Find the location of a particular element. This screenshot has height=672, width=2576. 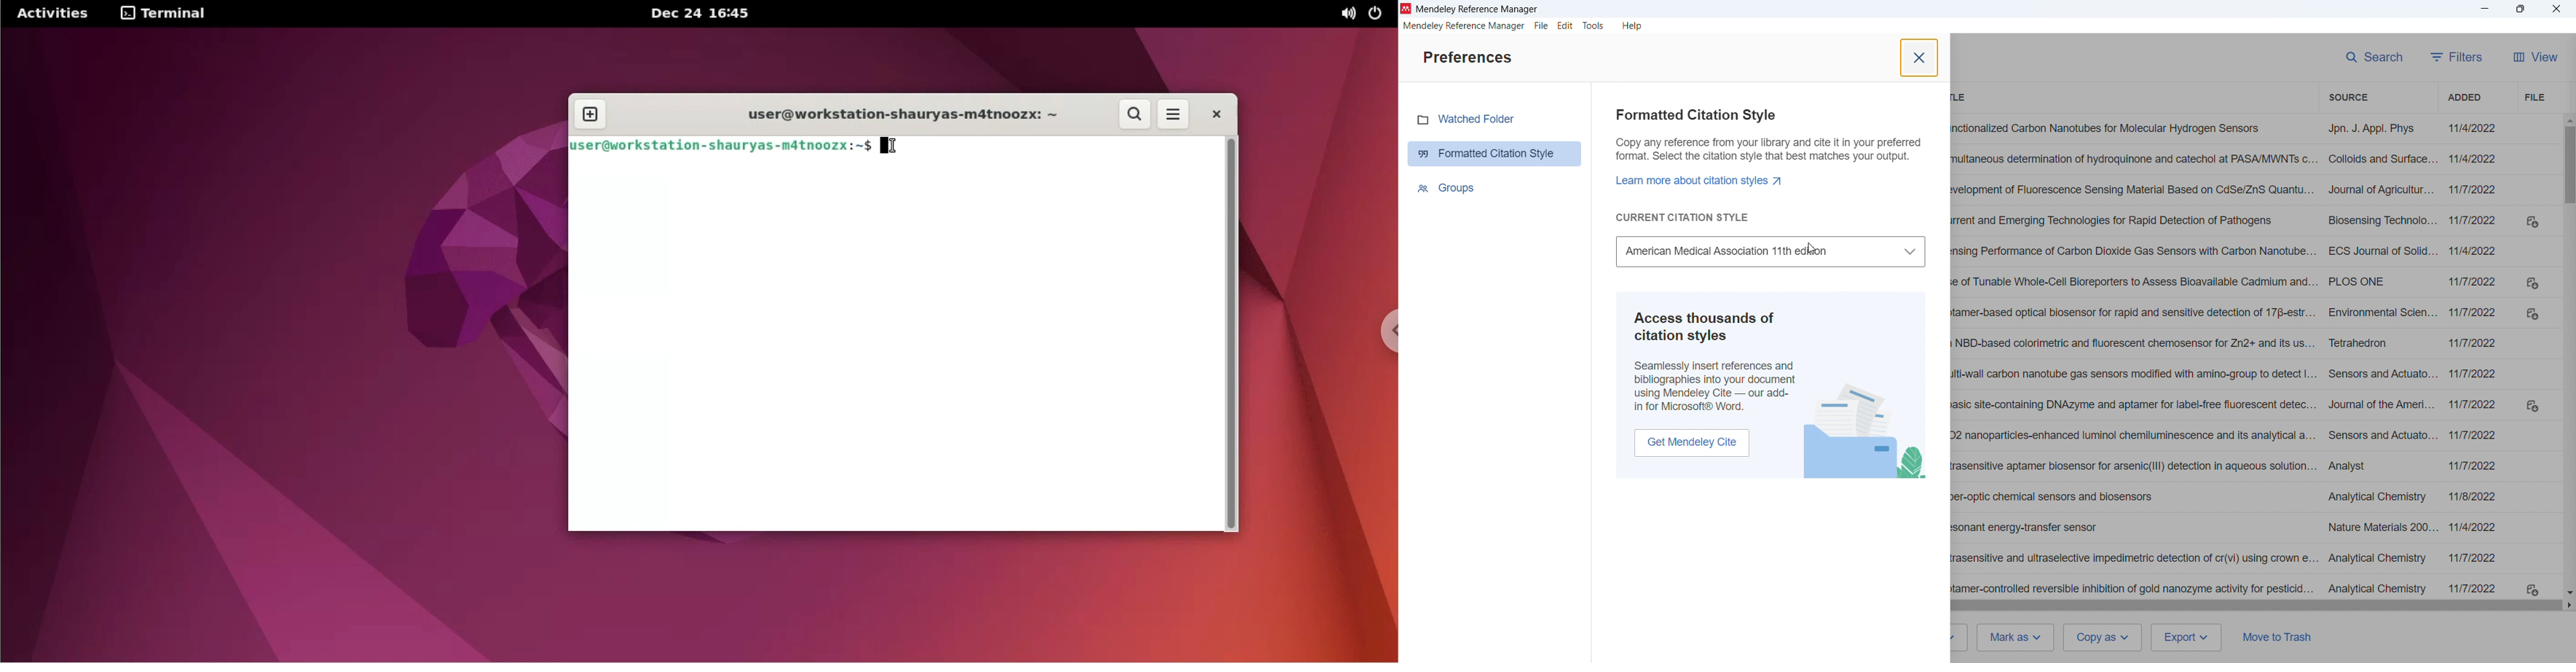

Copy as  is located at coordinates (2103, 638).